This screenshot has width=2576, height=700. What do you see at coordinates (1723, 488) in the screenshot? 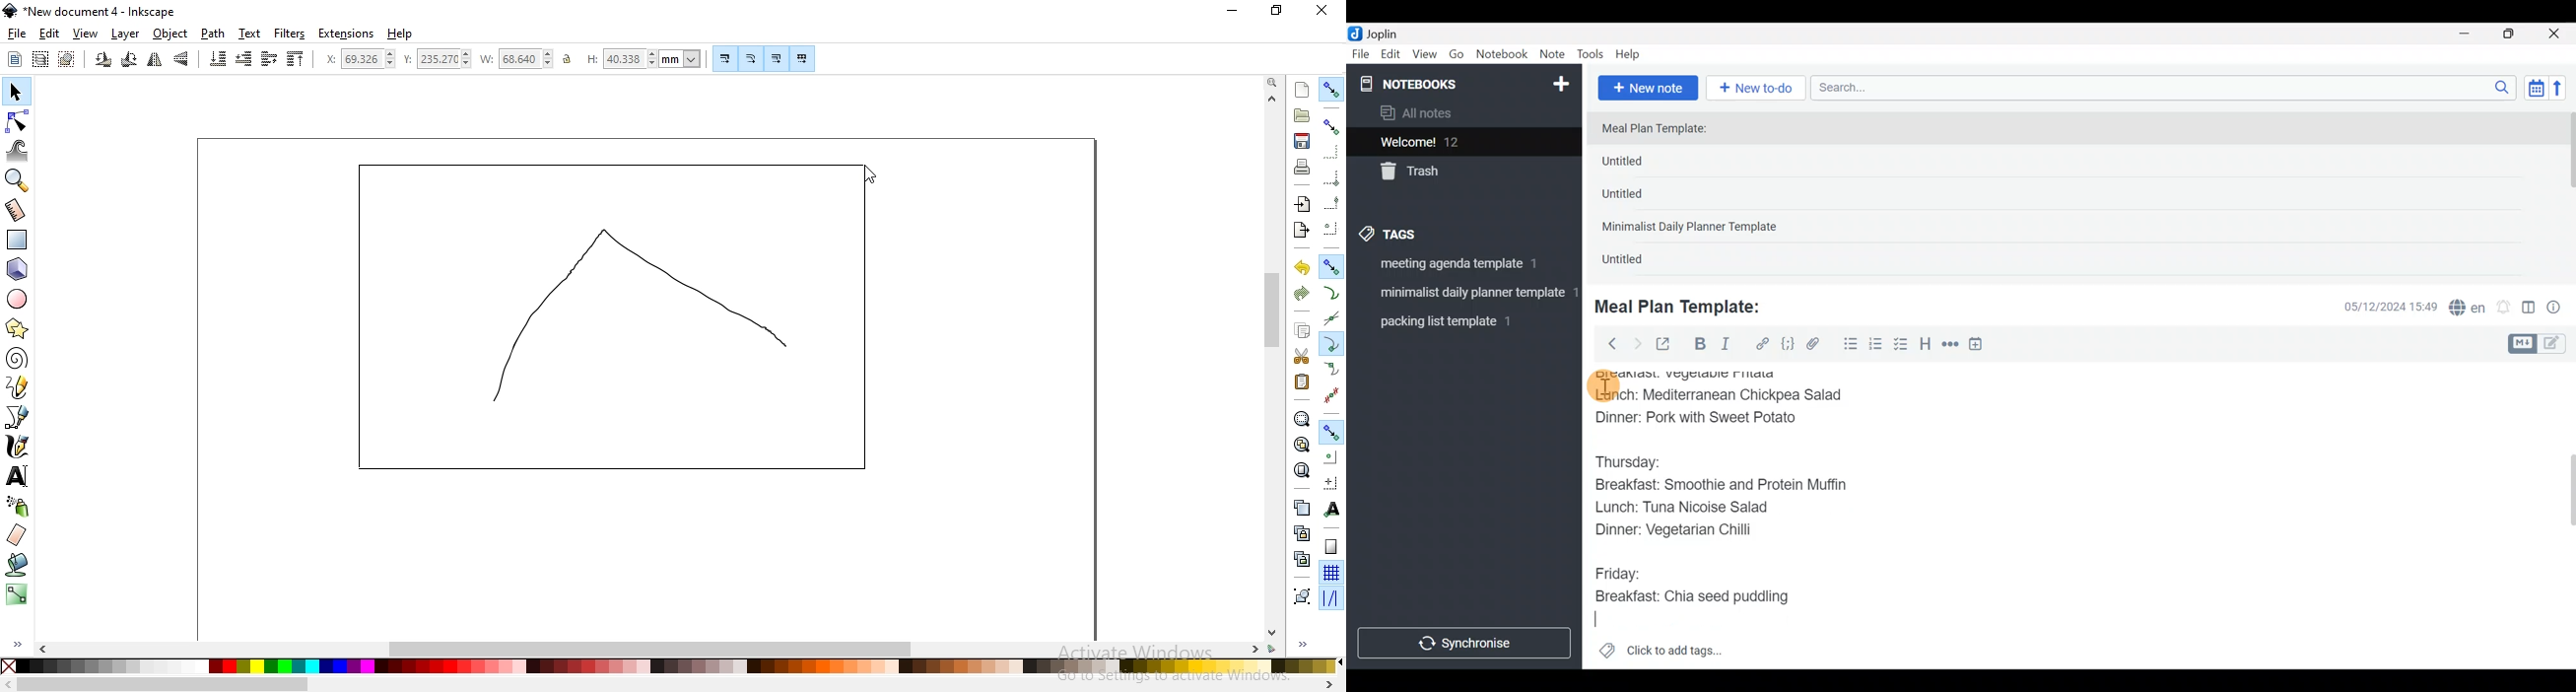
I see `Breakfast: Smoothie and Protein Muffin` at bounding box center [1723, 488].